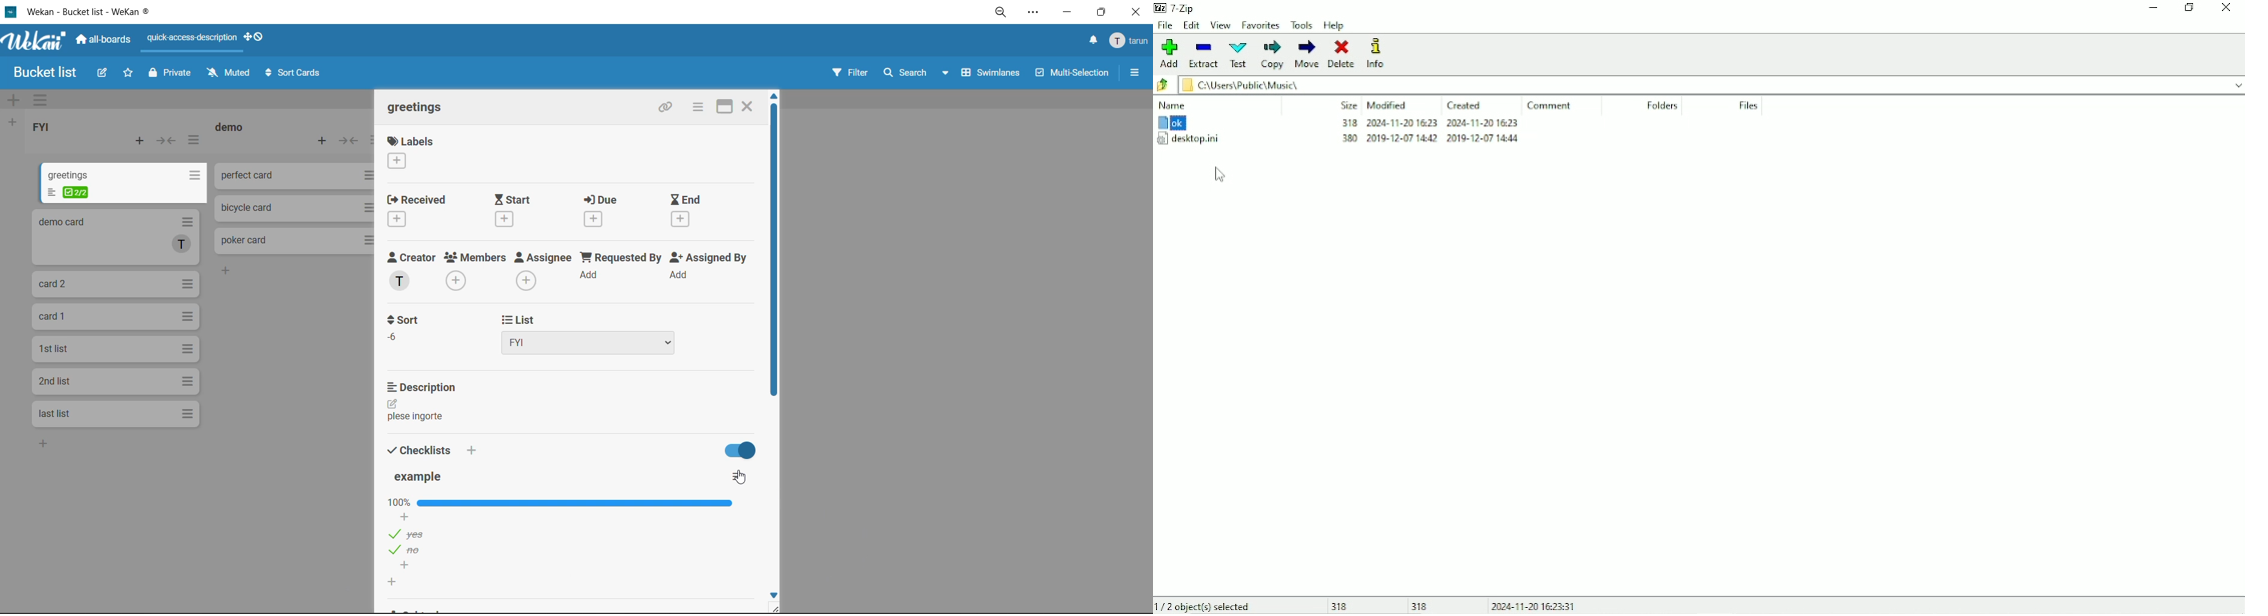 This screenshot has width=2268, height=616. I want to click on Close, so click(2227, 8).